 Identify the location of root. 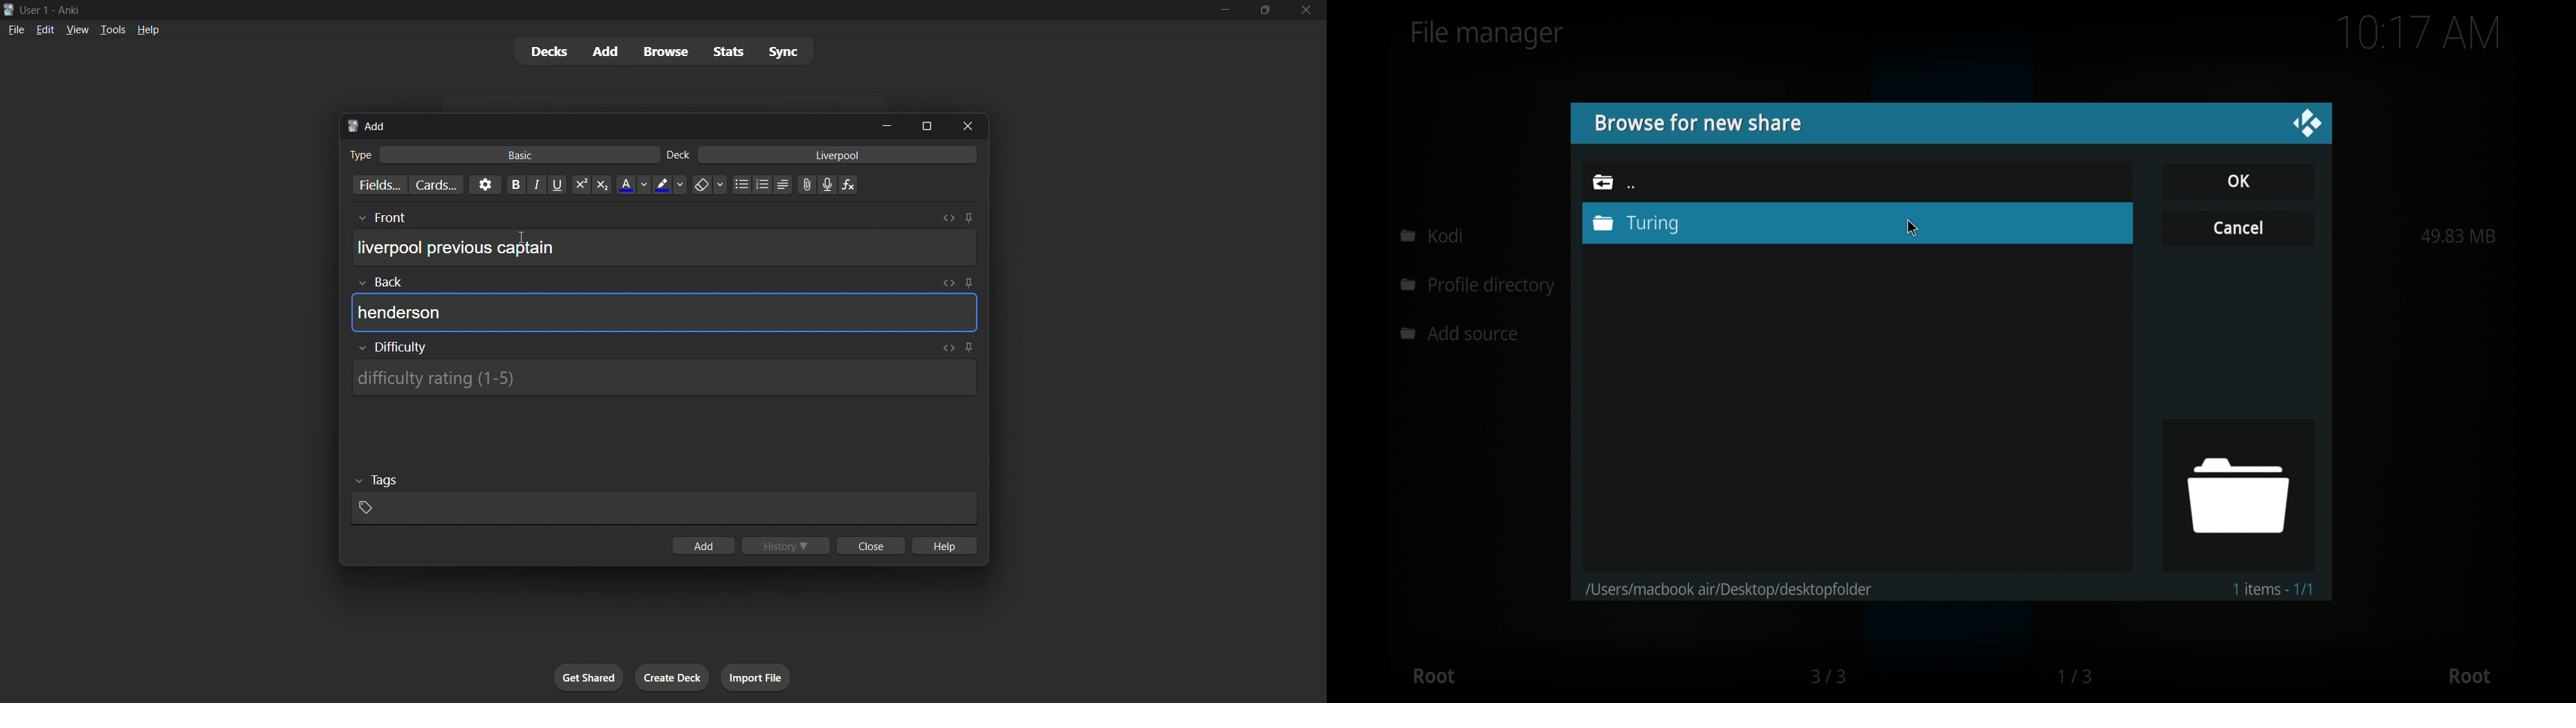
(2469, 676).